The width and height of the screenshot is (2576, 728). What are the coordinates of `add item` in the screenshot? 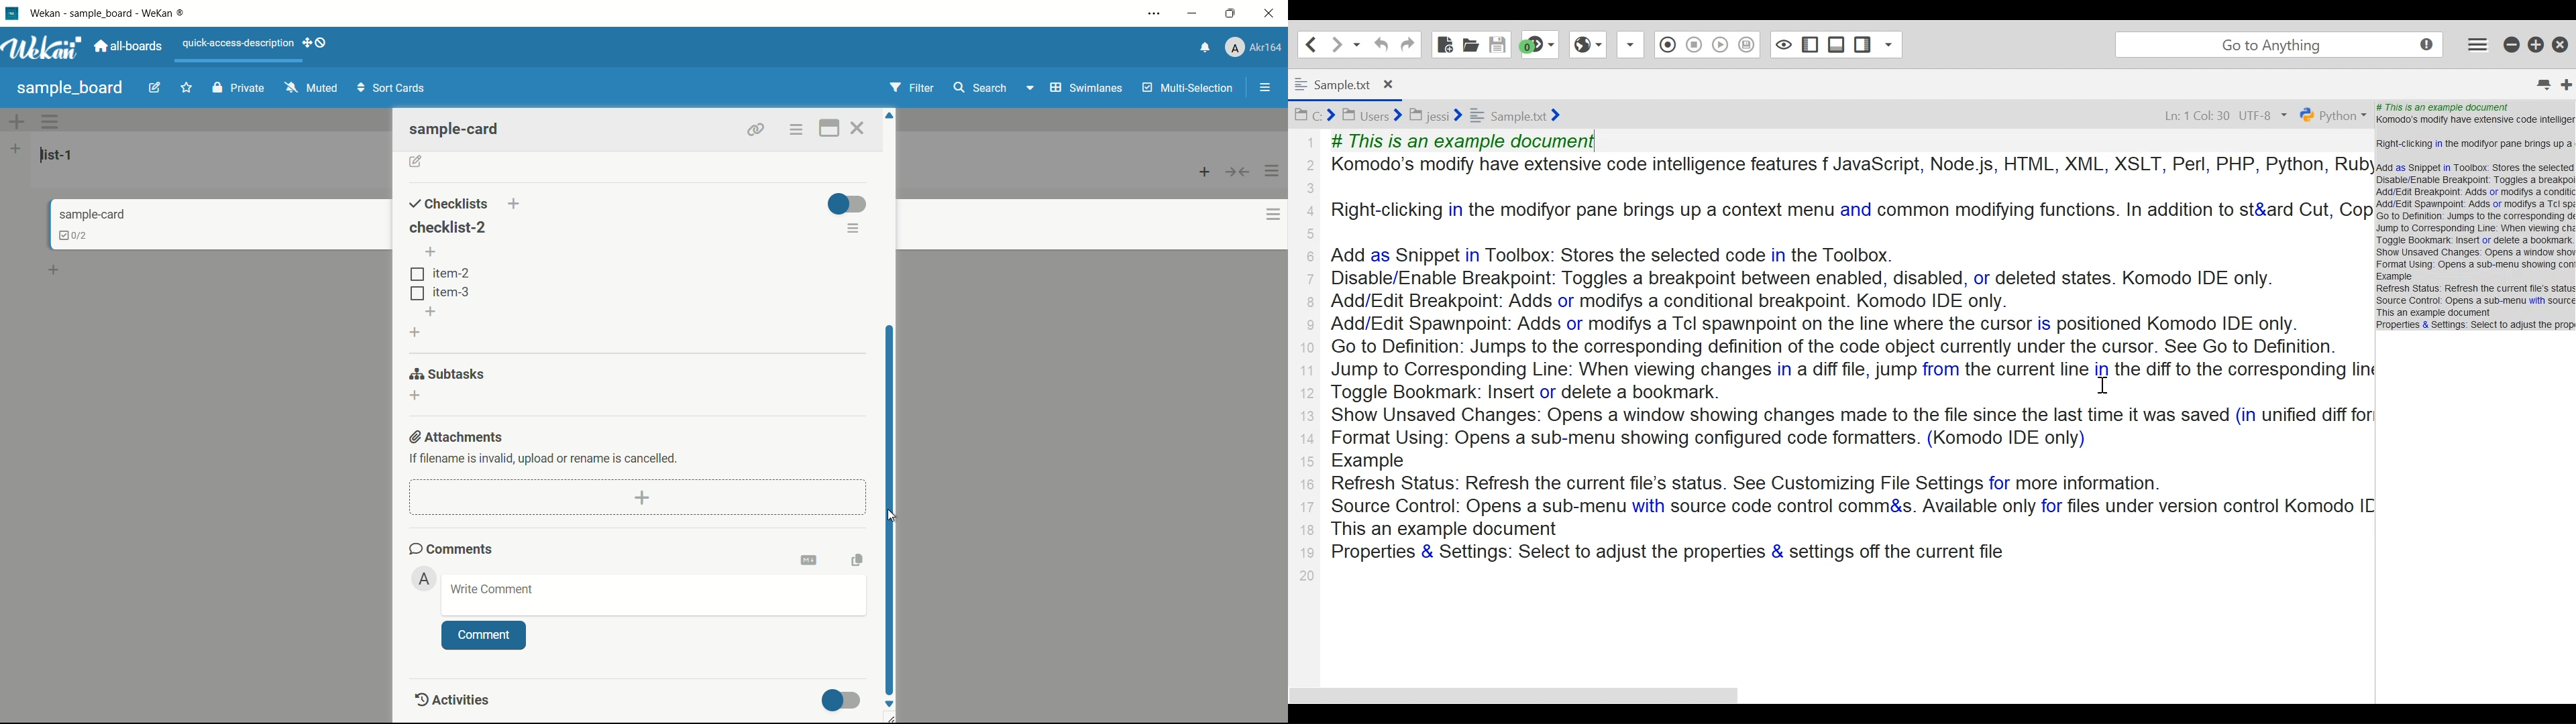 It's located at (432, 253).